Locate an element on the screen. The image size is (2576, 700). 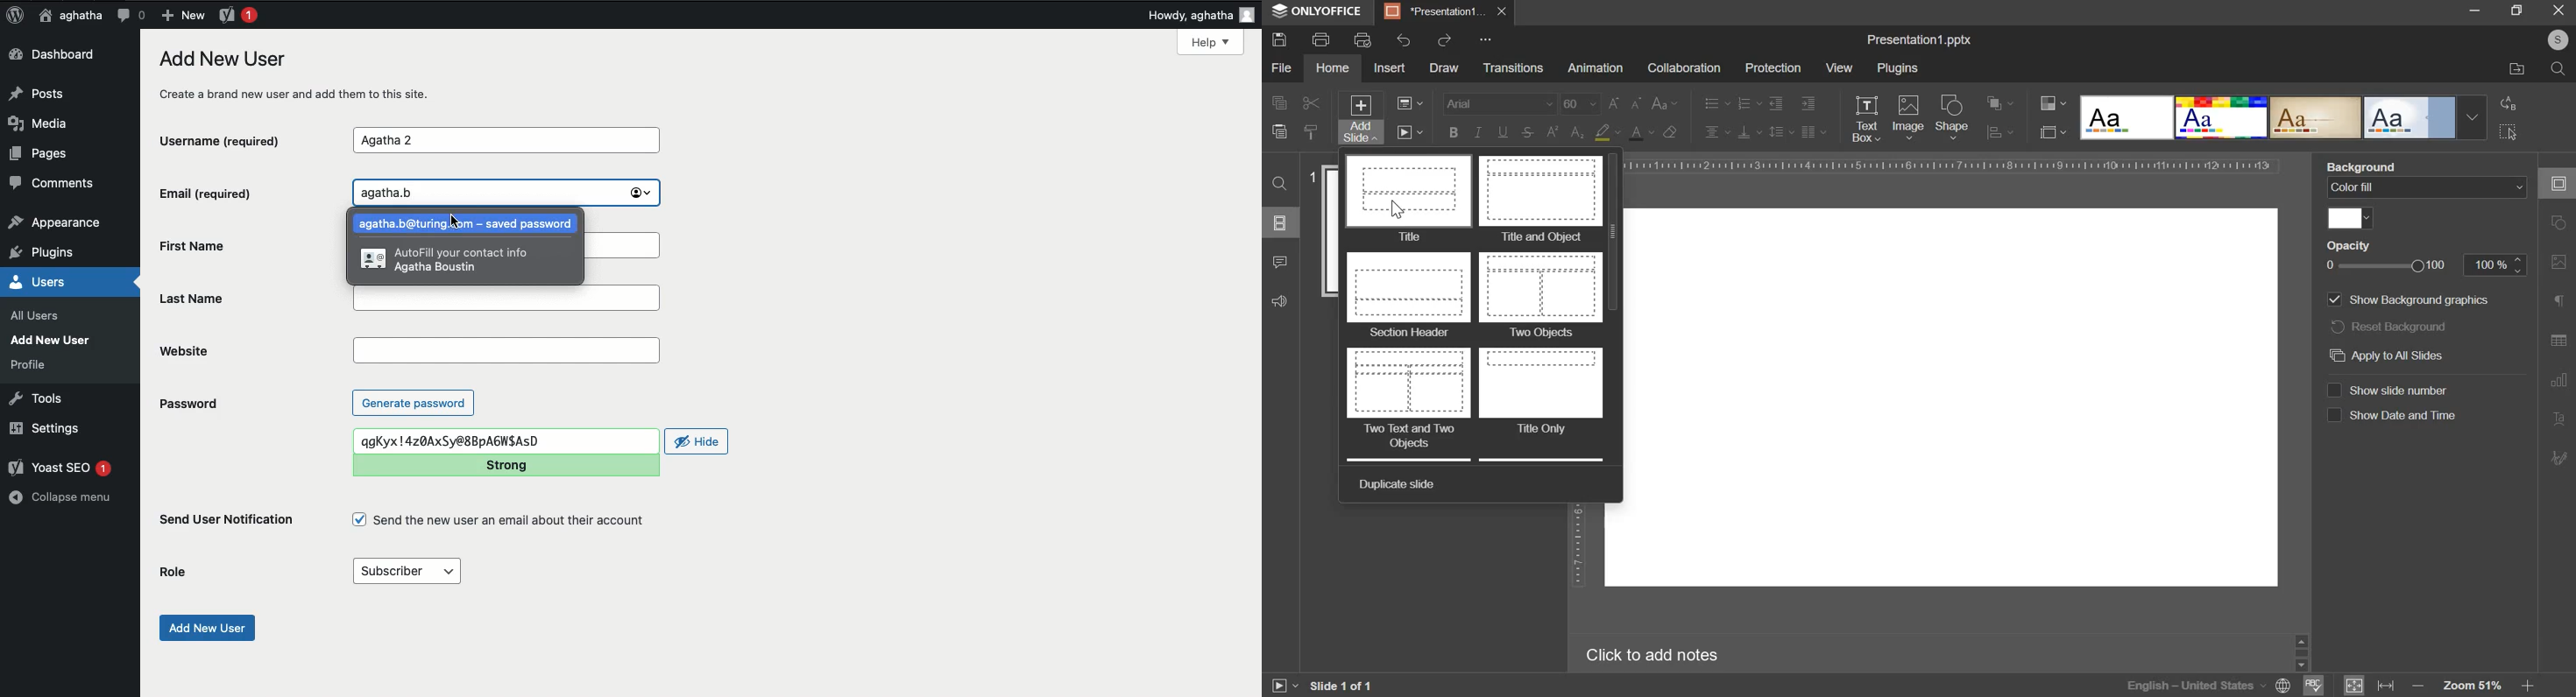
file is located at coordinates (1281, 68).